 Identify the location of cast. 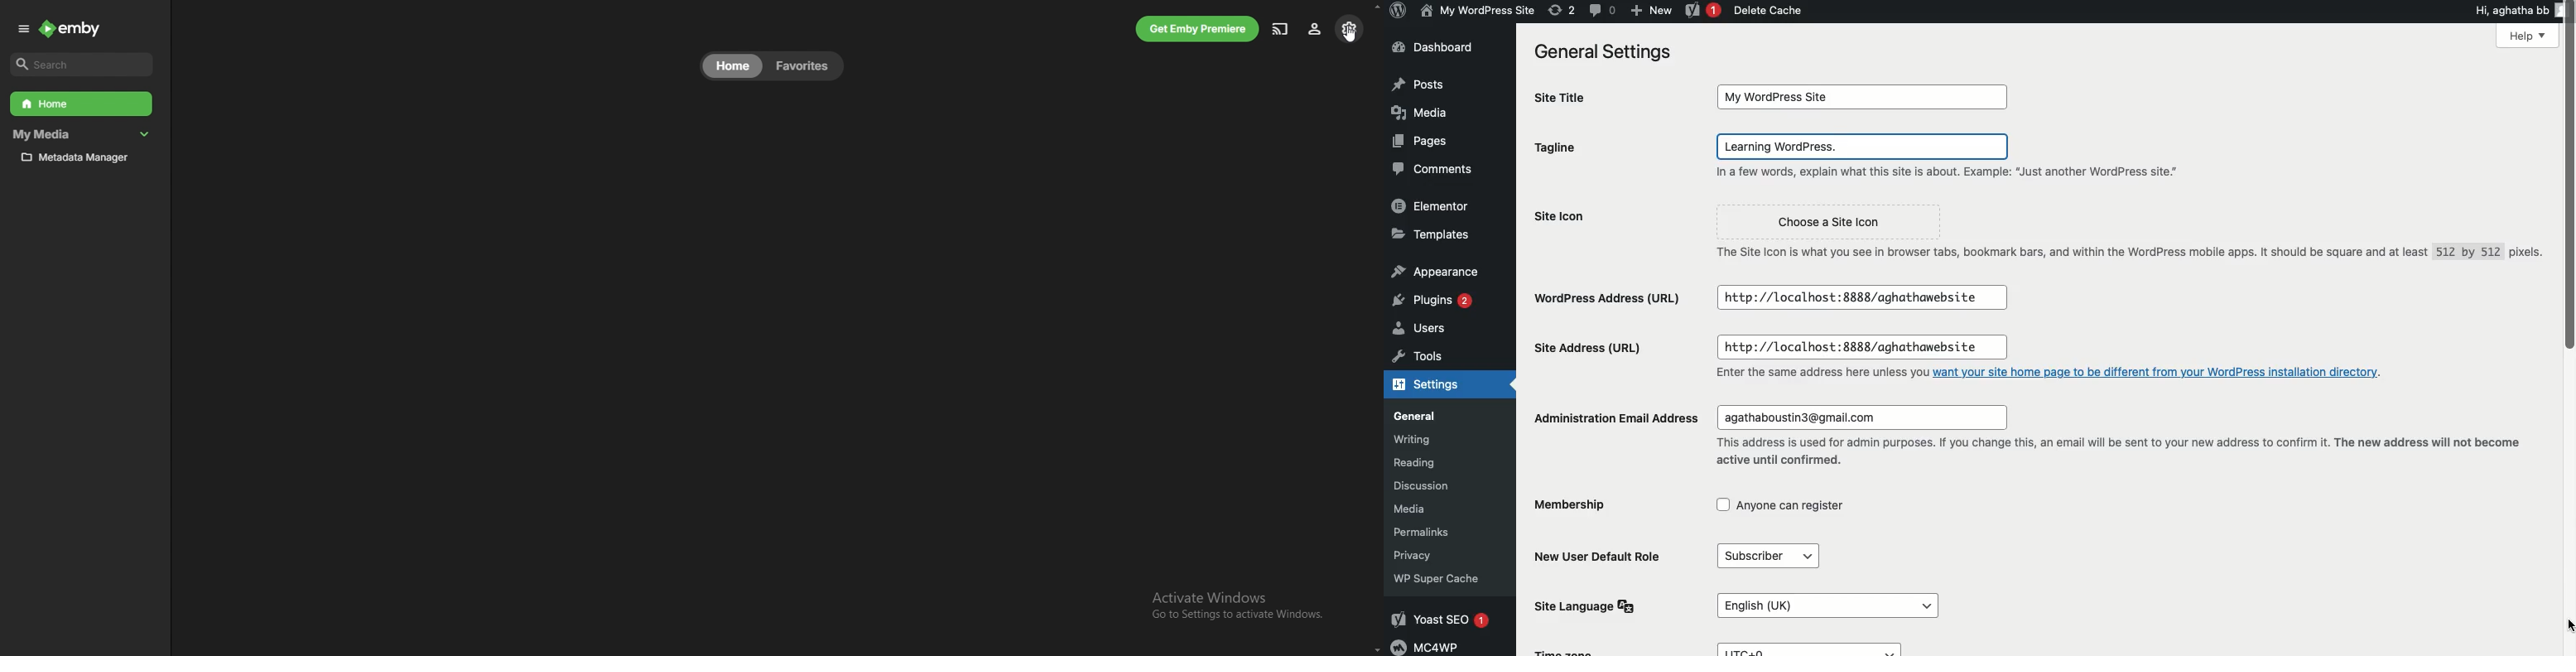
(1279, 27).